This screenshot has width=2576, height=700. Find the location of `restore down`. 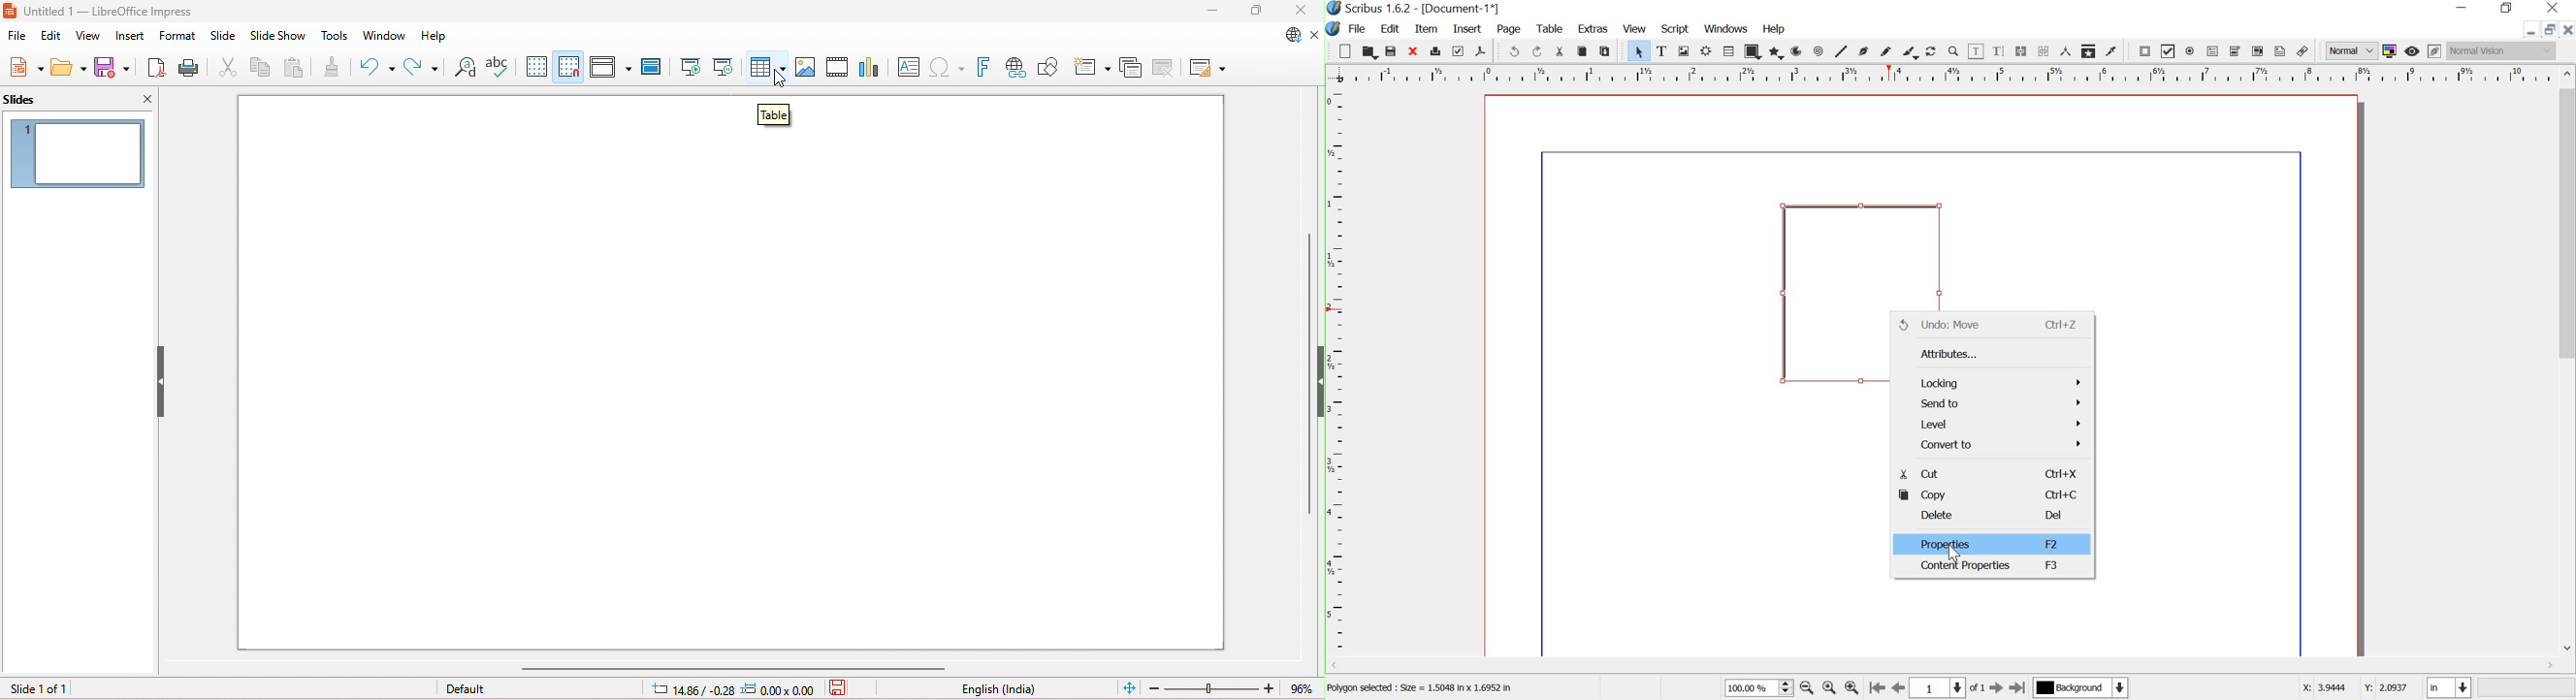

restore down is located at coordinates (2550, 29).